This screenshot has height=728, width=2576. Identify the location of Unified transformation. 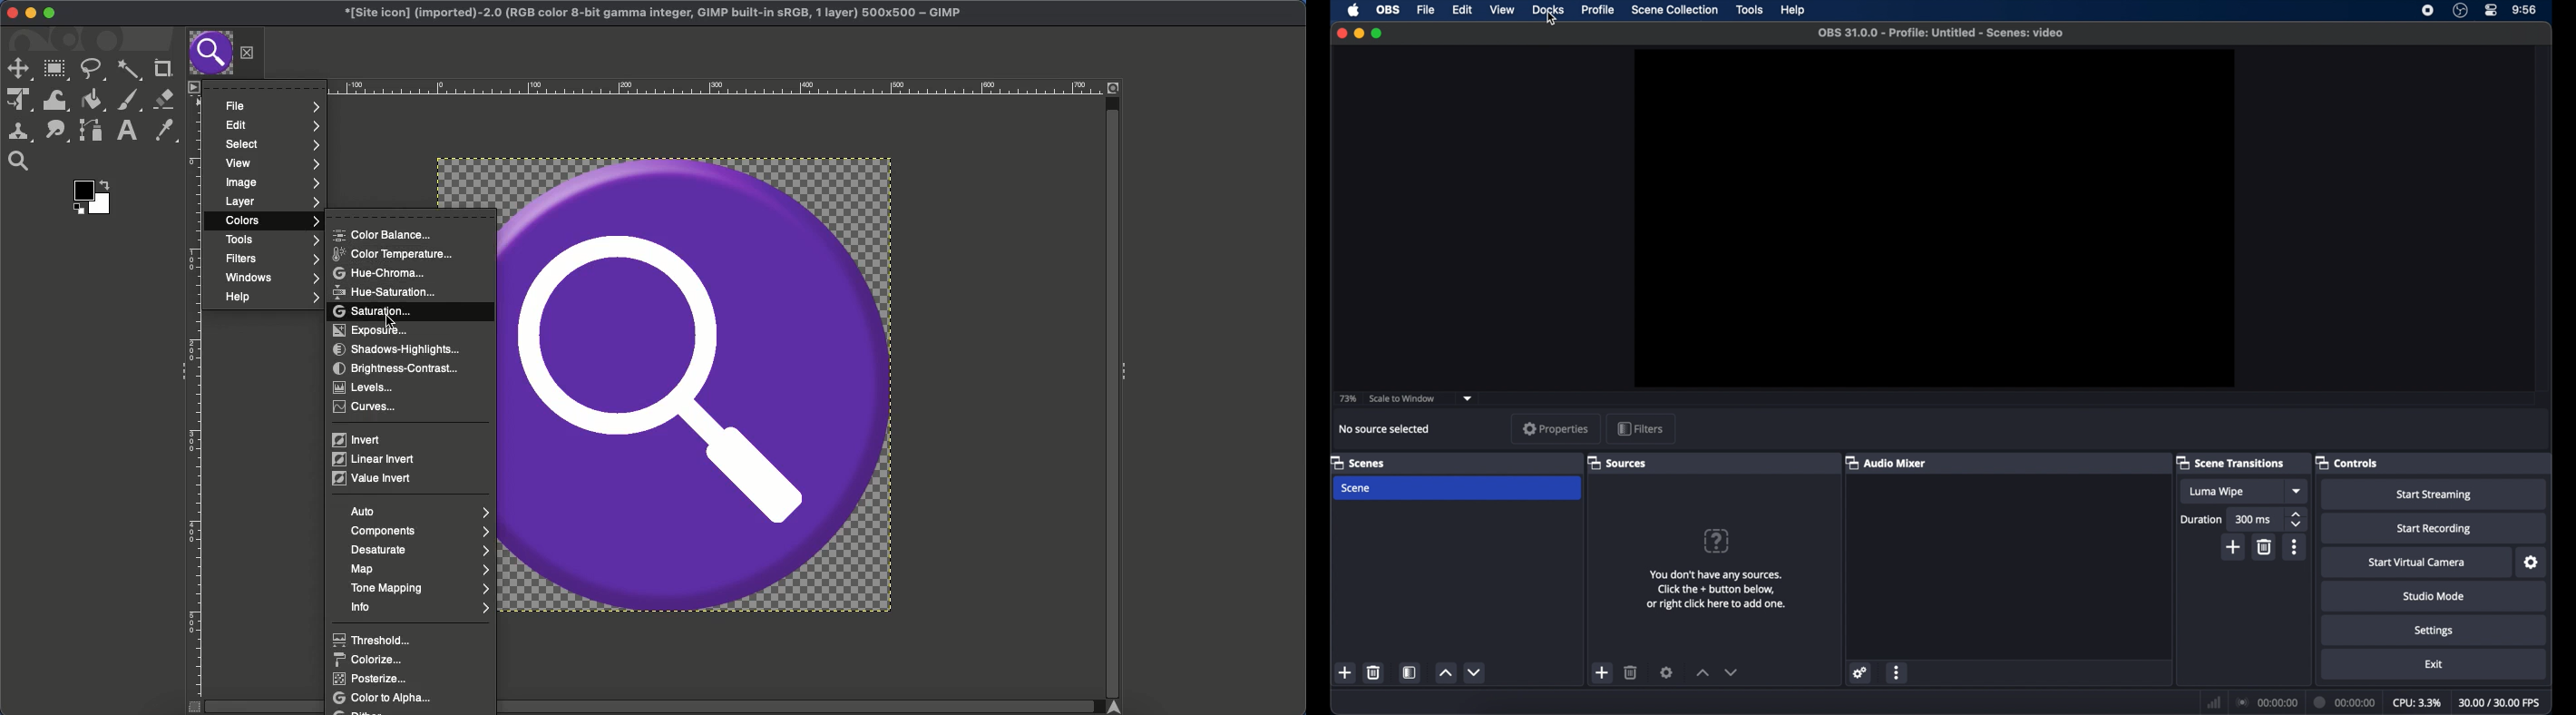
(15, 101).